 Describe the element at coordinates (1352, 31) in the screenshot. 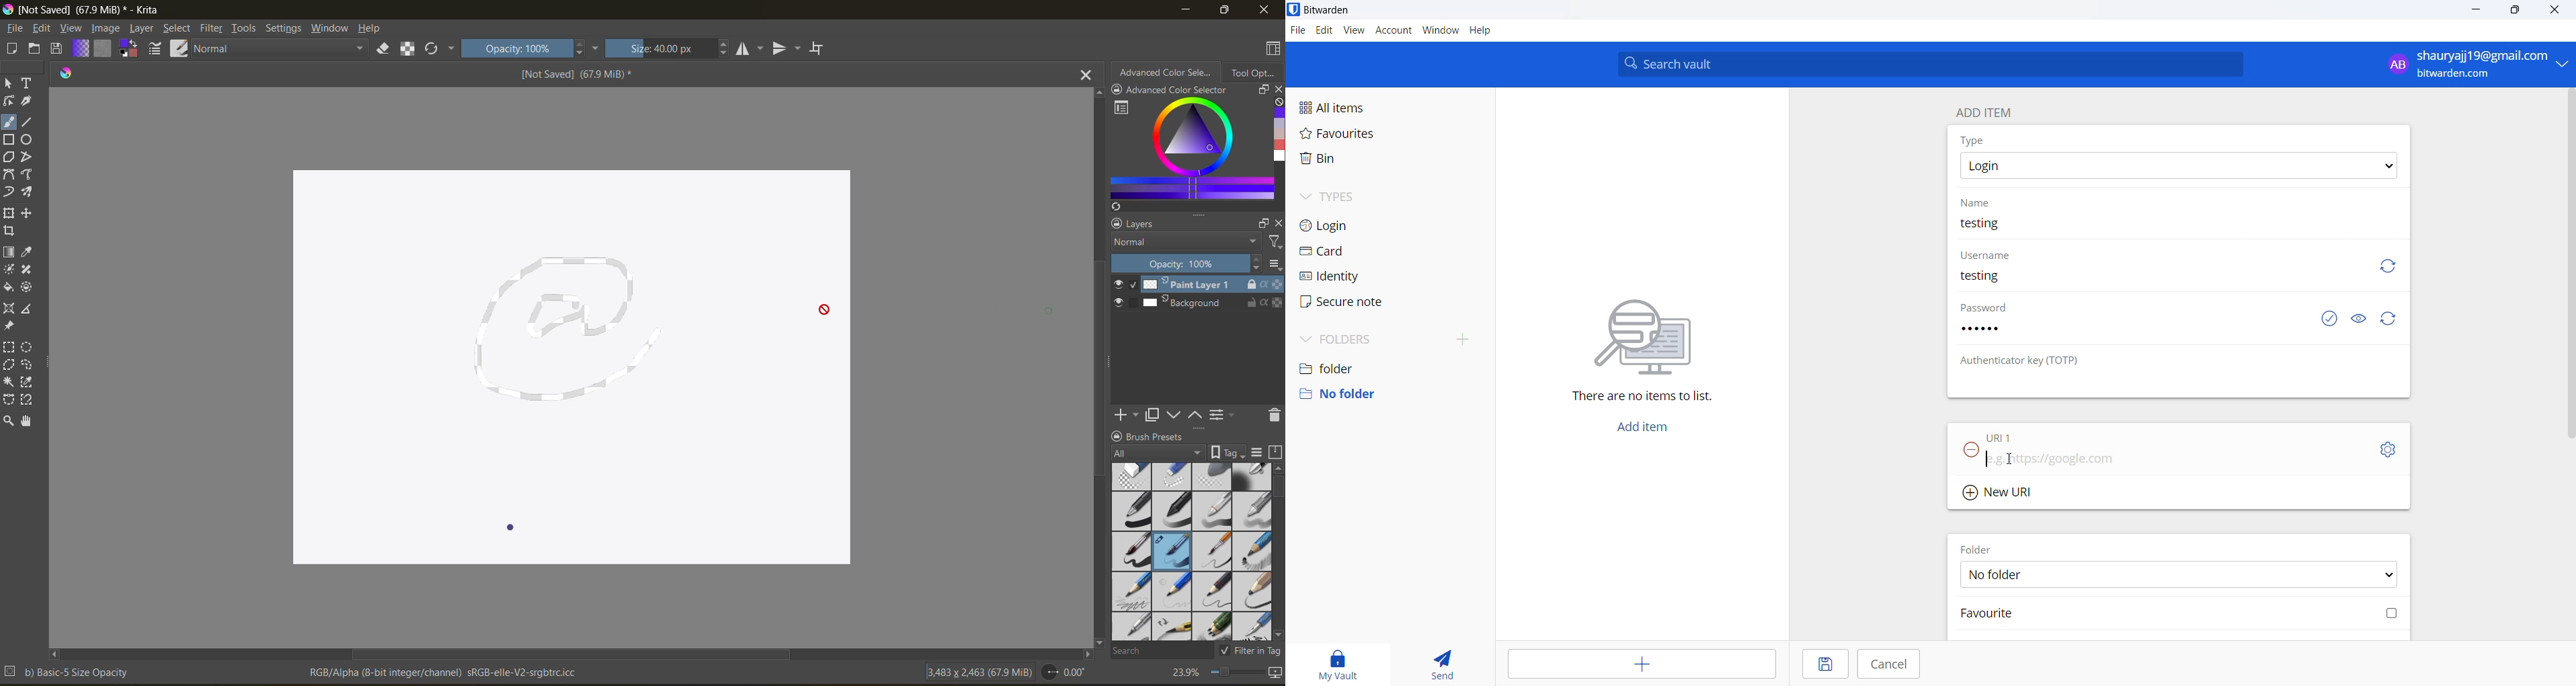

I see `view` at that location.